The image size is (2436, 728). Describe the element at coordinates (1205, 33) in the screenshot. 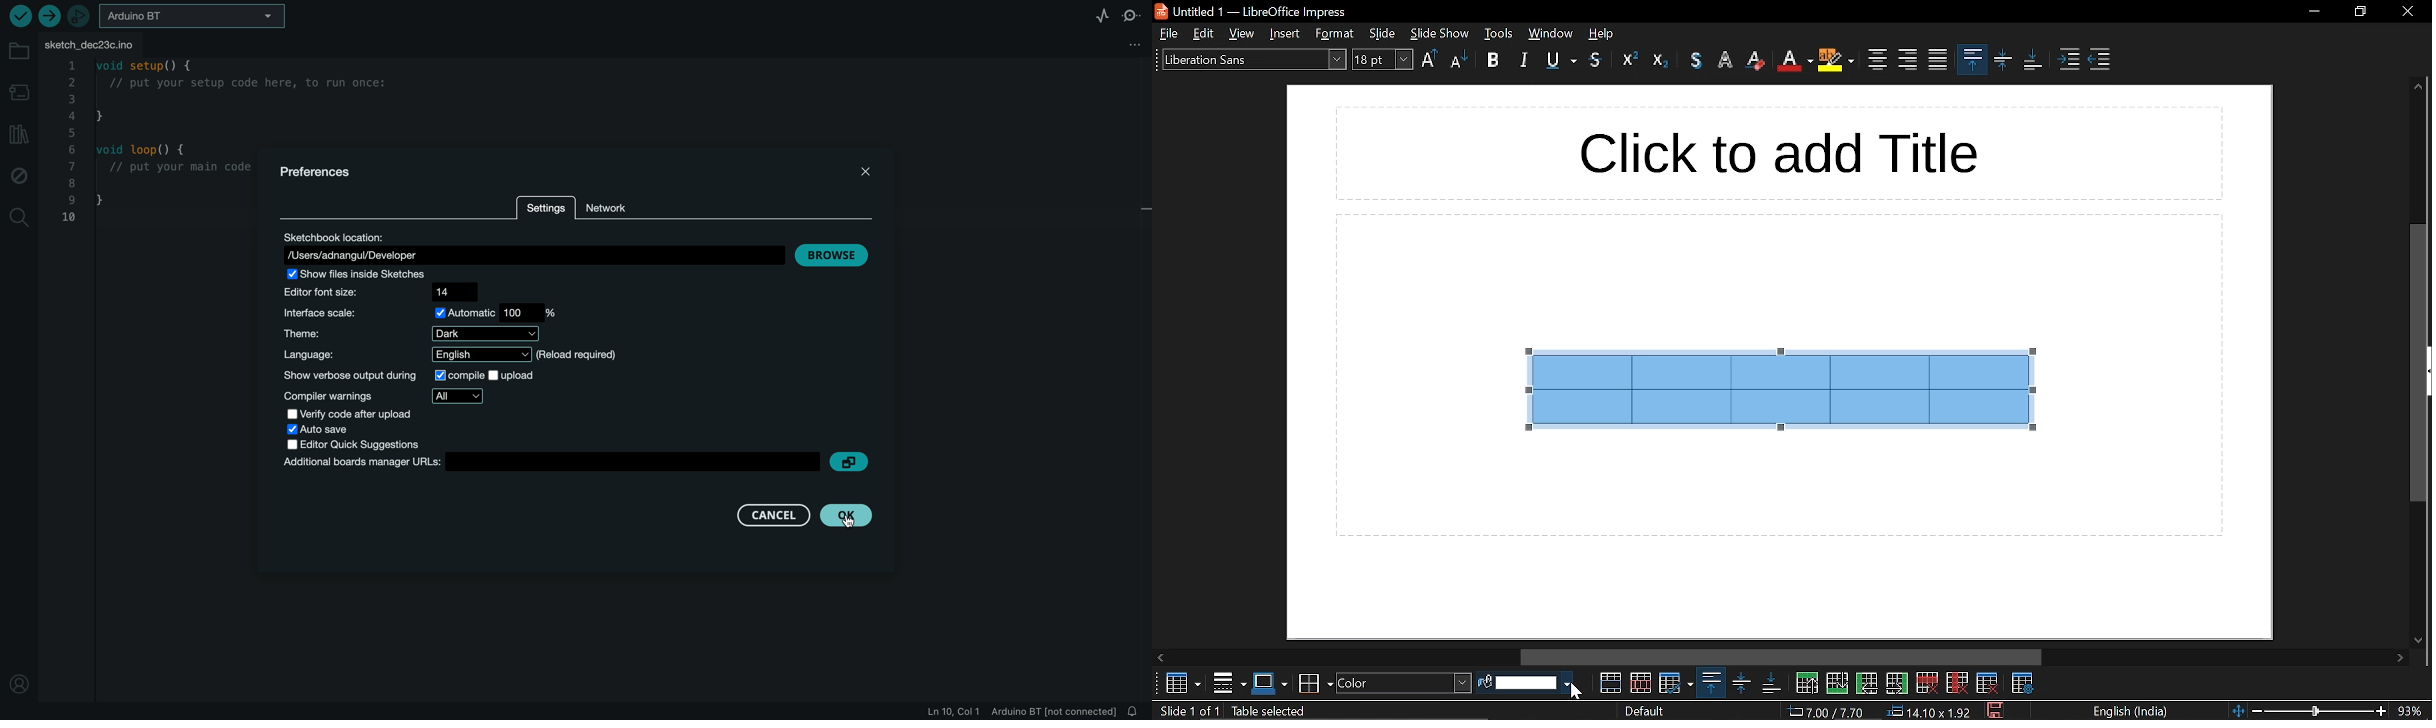

I see `edit` at that location.